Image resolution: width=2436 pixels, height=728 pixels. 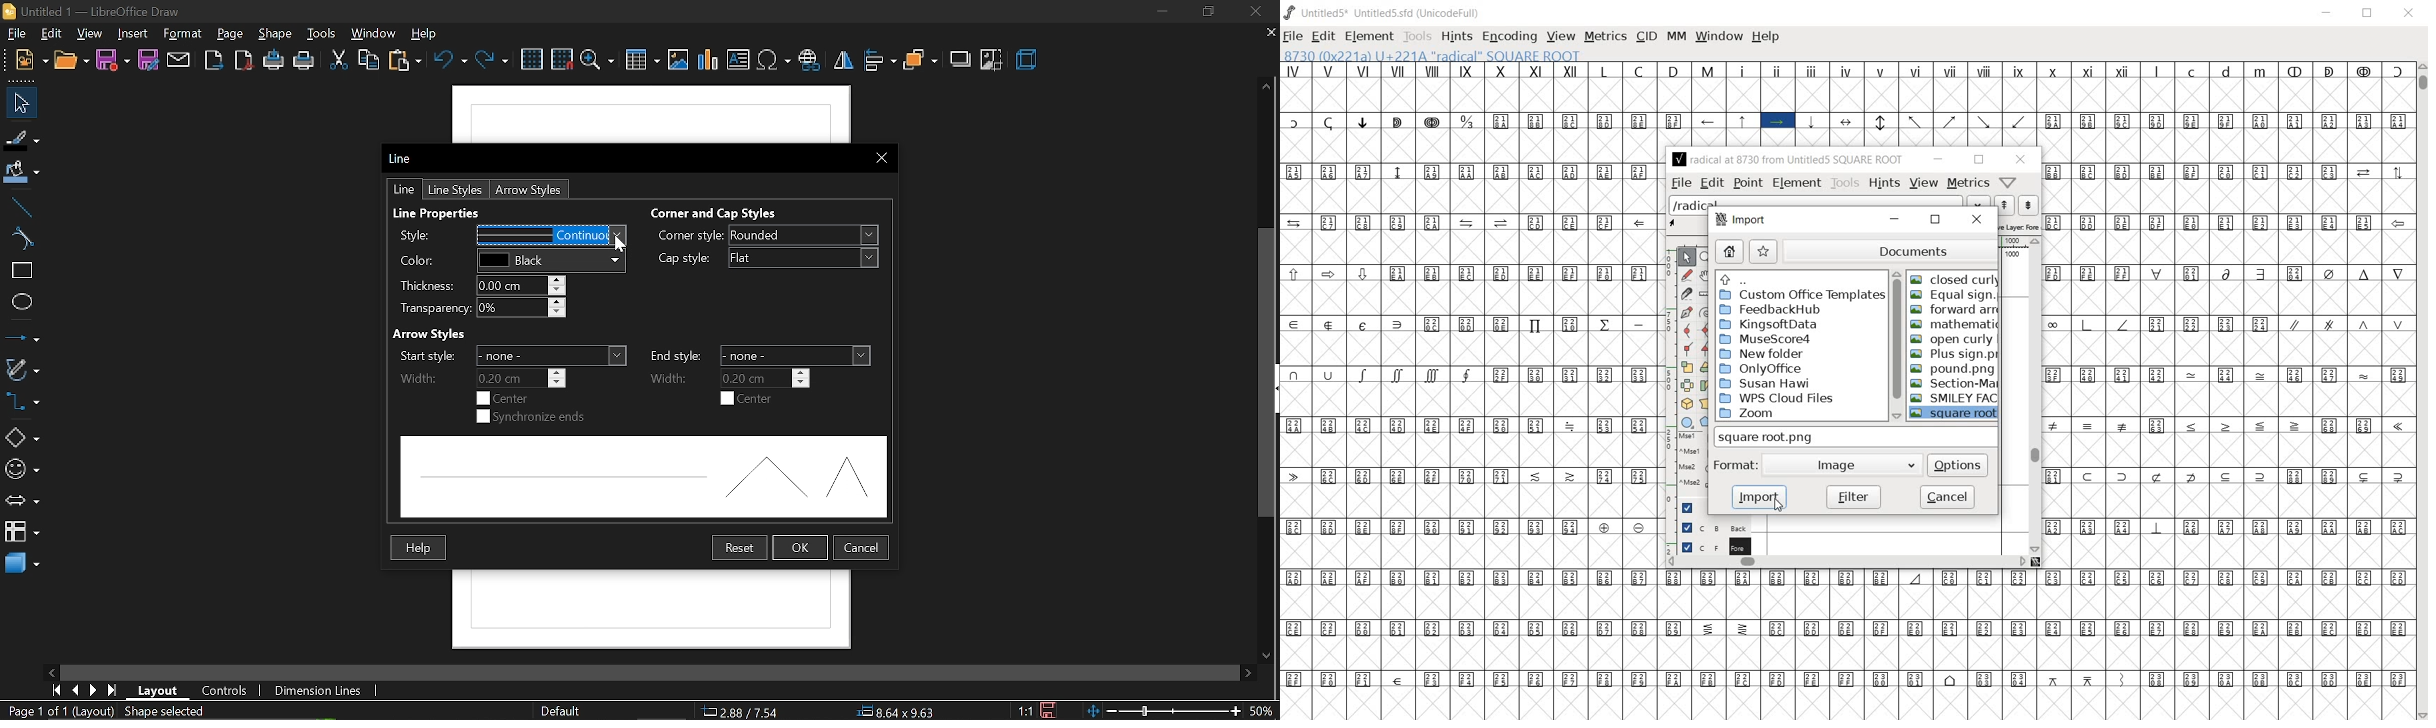 I want to click on end width, so click(x=726, y=377).